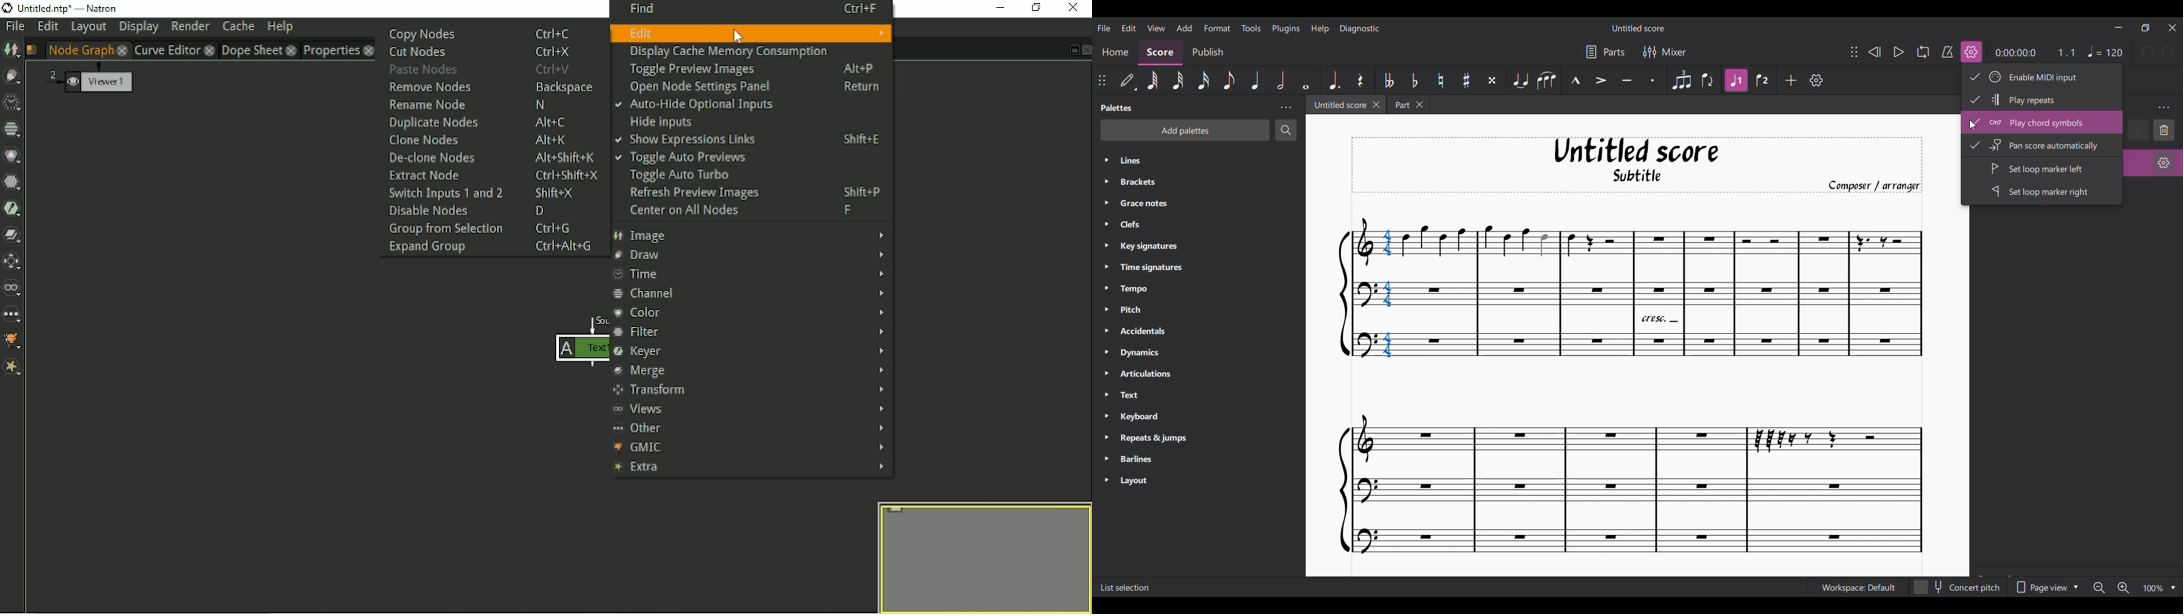  What do you see at coordinates (1467, 80) in the screenshot?
I see `Toggle sharp` at bounding box center [1467, 80].